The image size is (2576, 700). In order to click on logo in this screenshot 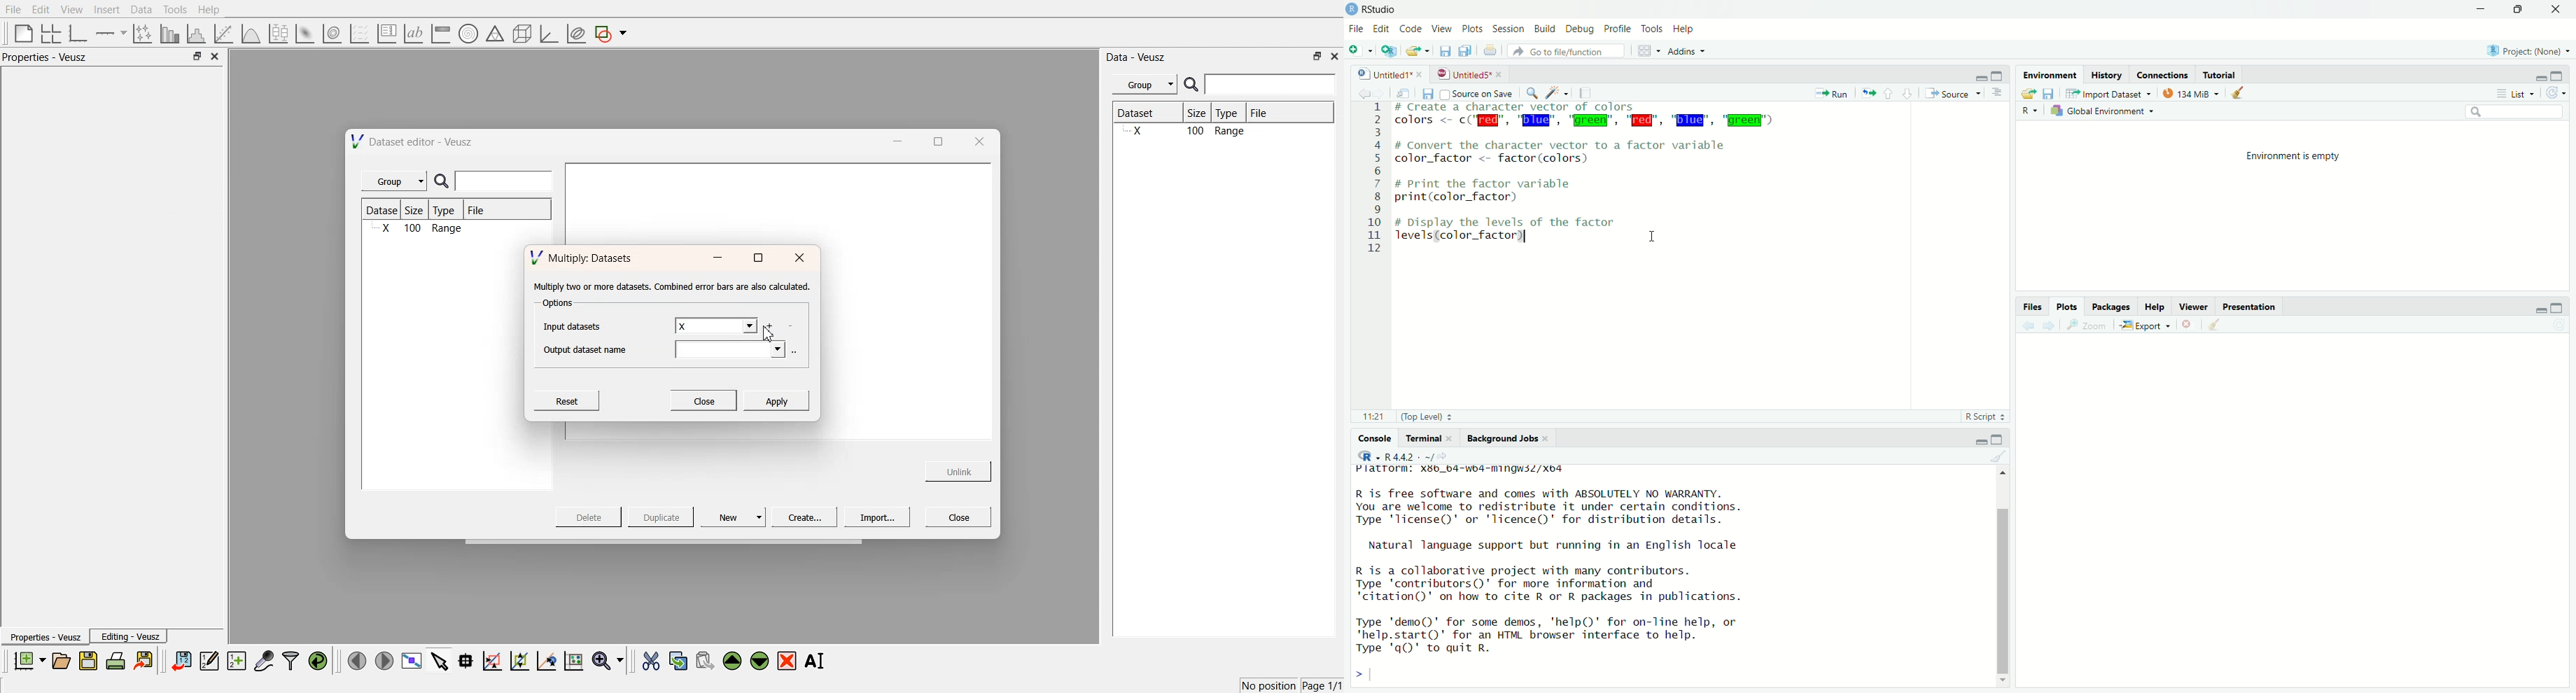, I will do `click(1352, 10)`.